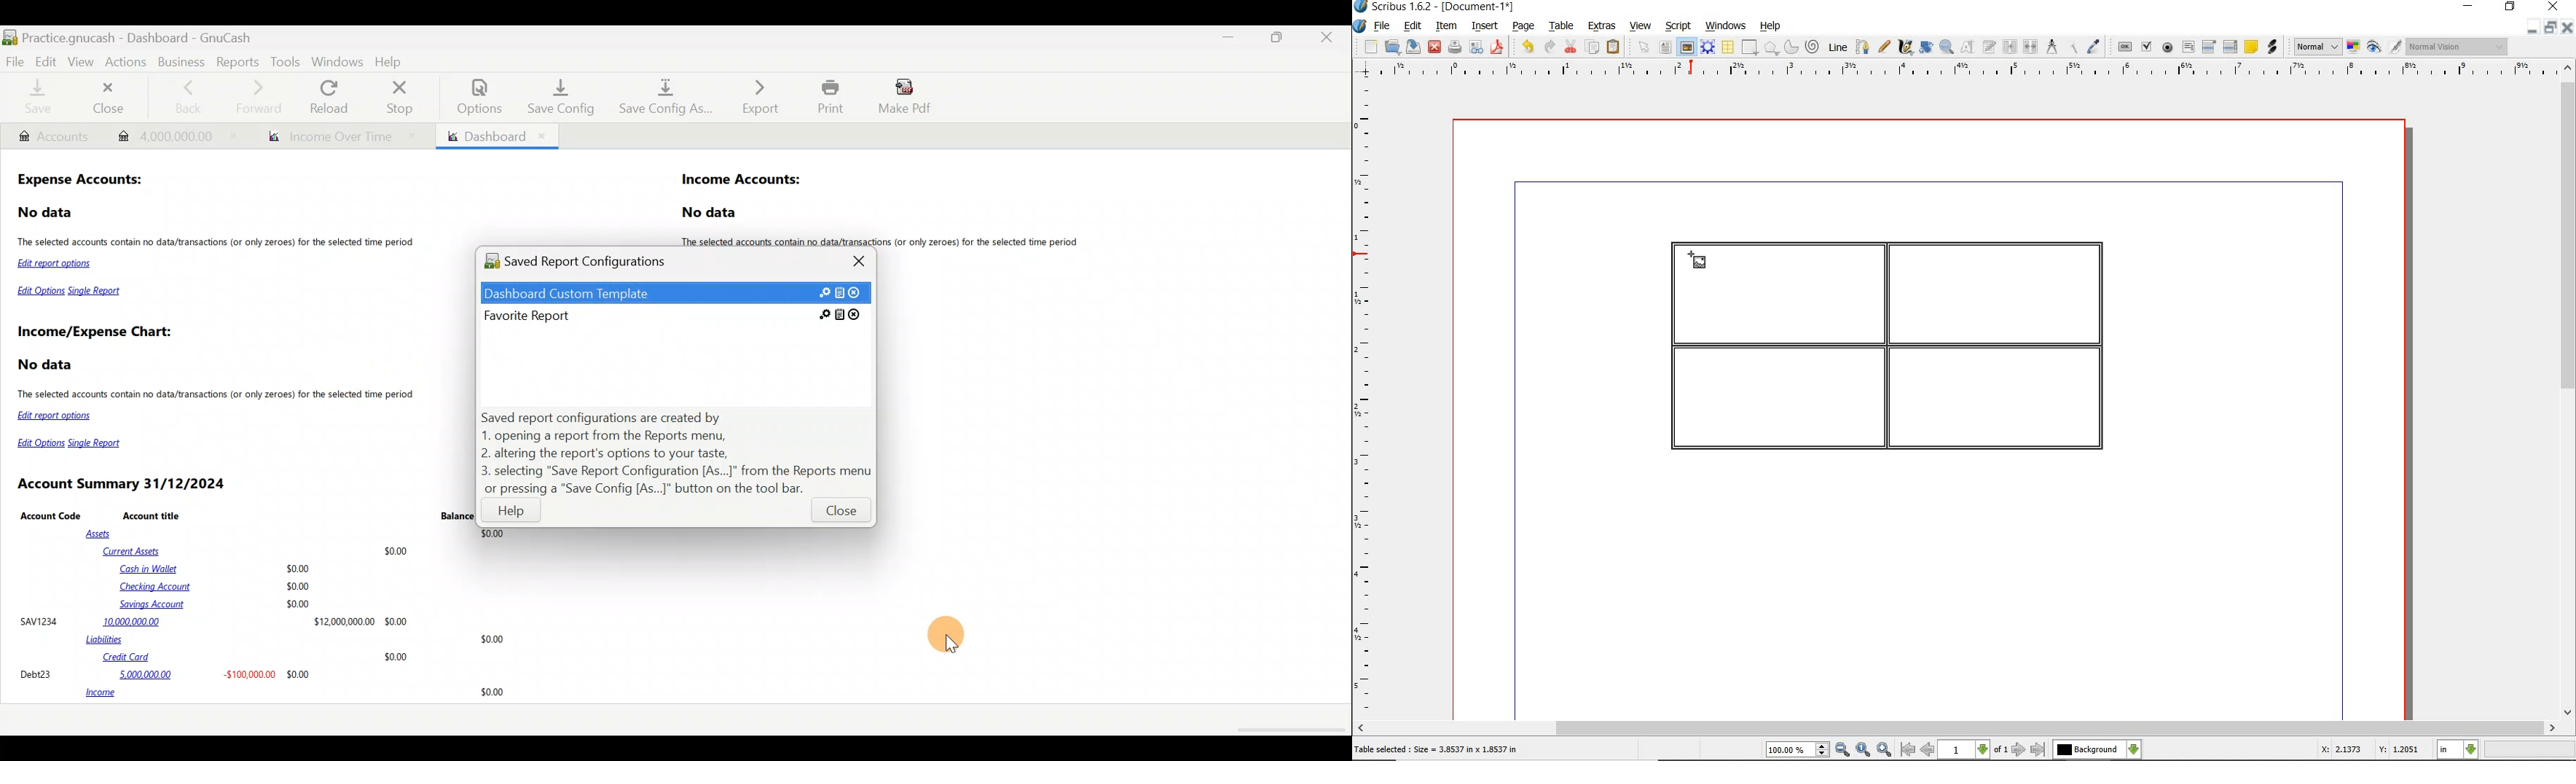  Describe the element at coordinates (1483, 27) in the screenshot. I see `insert` at that location.